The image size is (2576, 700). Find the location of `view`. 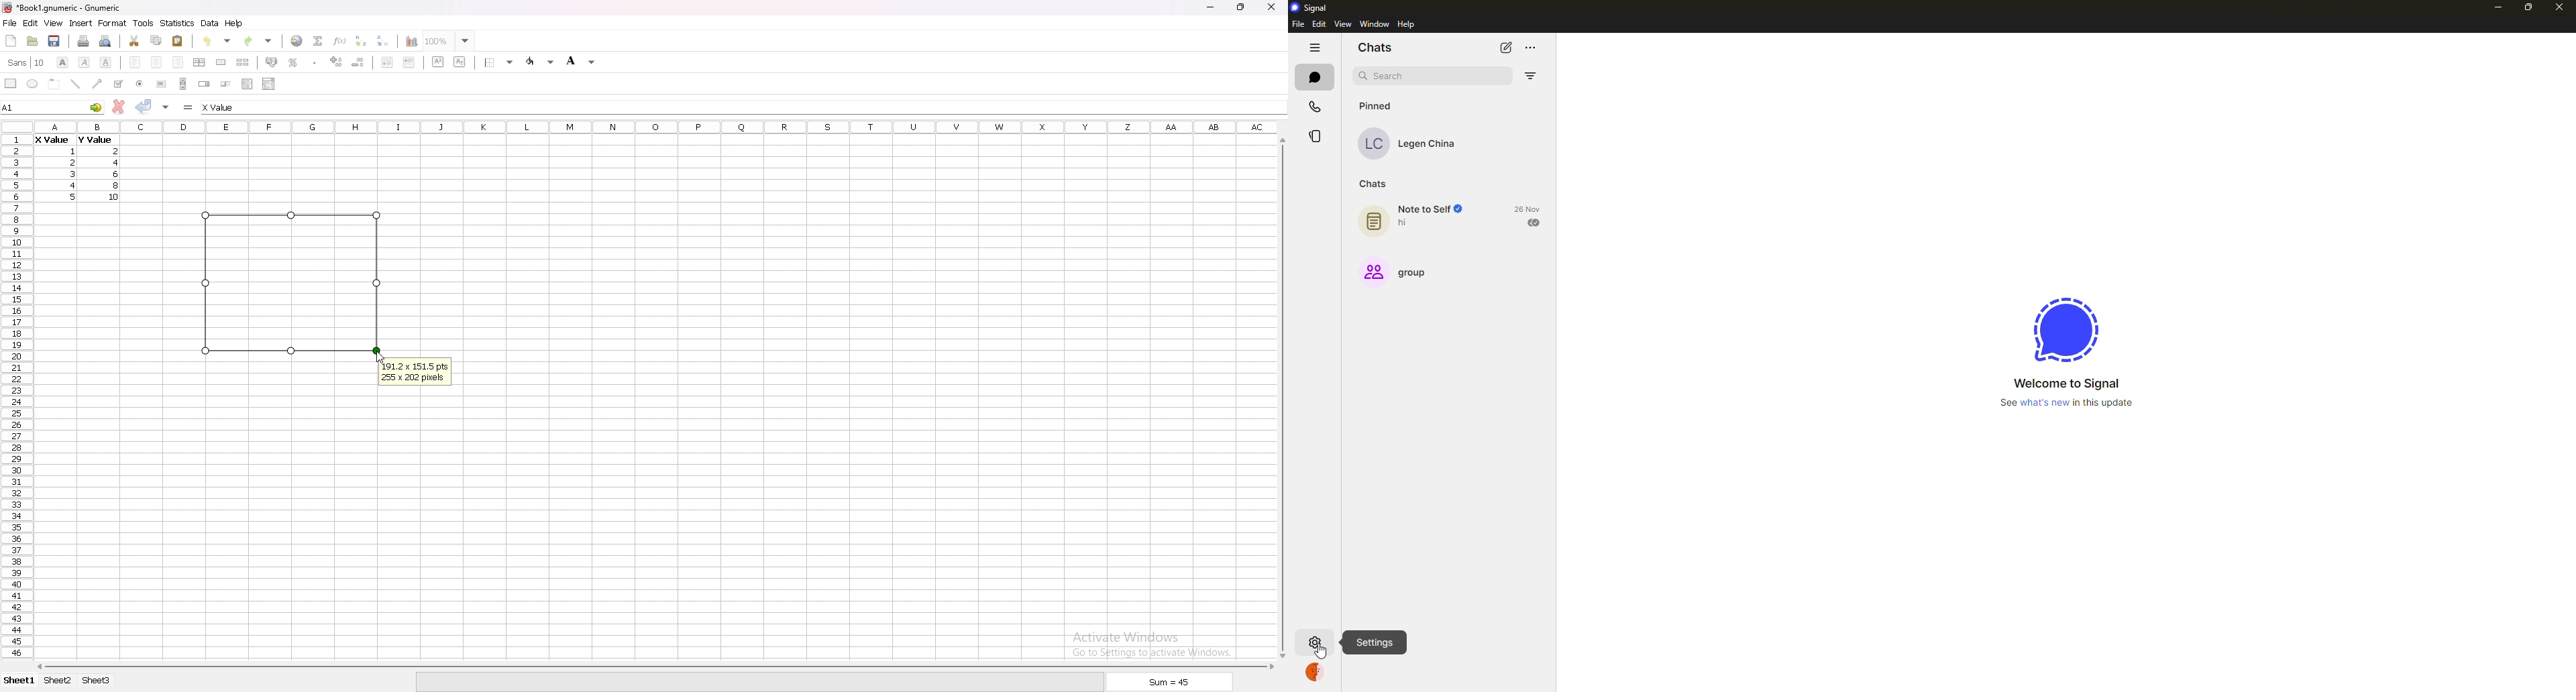

view is located at coordinates (53, 23).